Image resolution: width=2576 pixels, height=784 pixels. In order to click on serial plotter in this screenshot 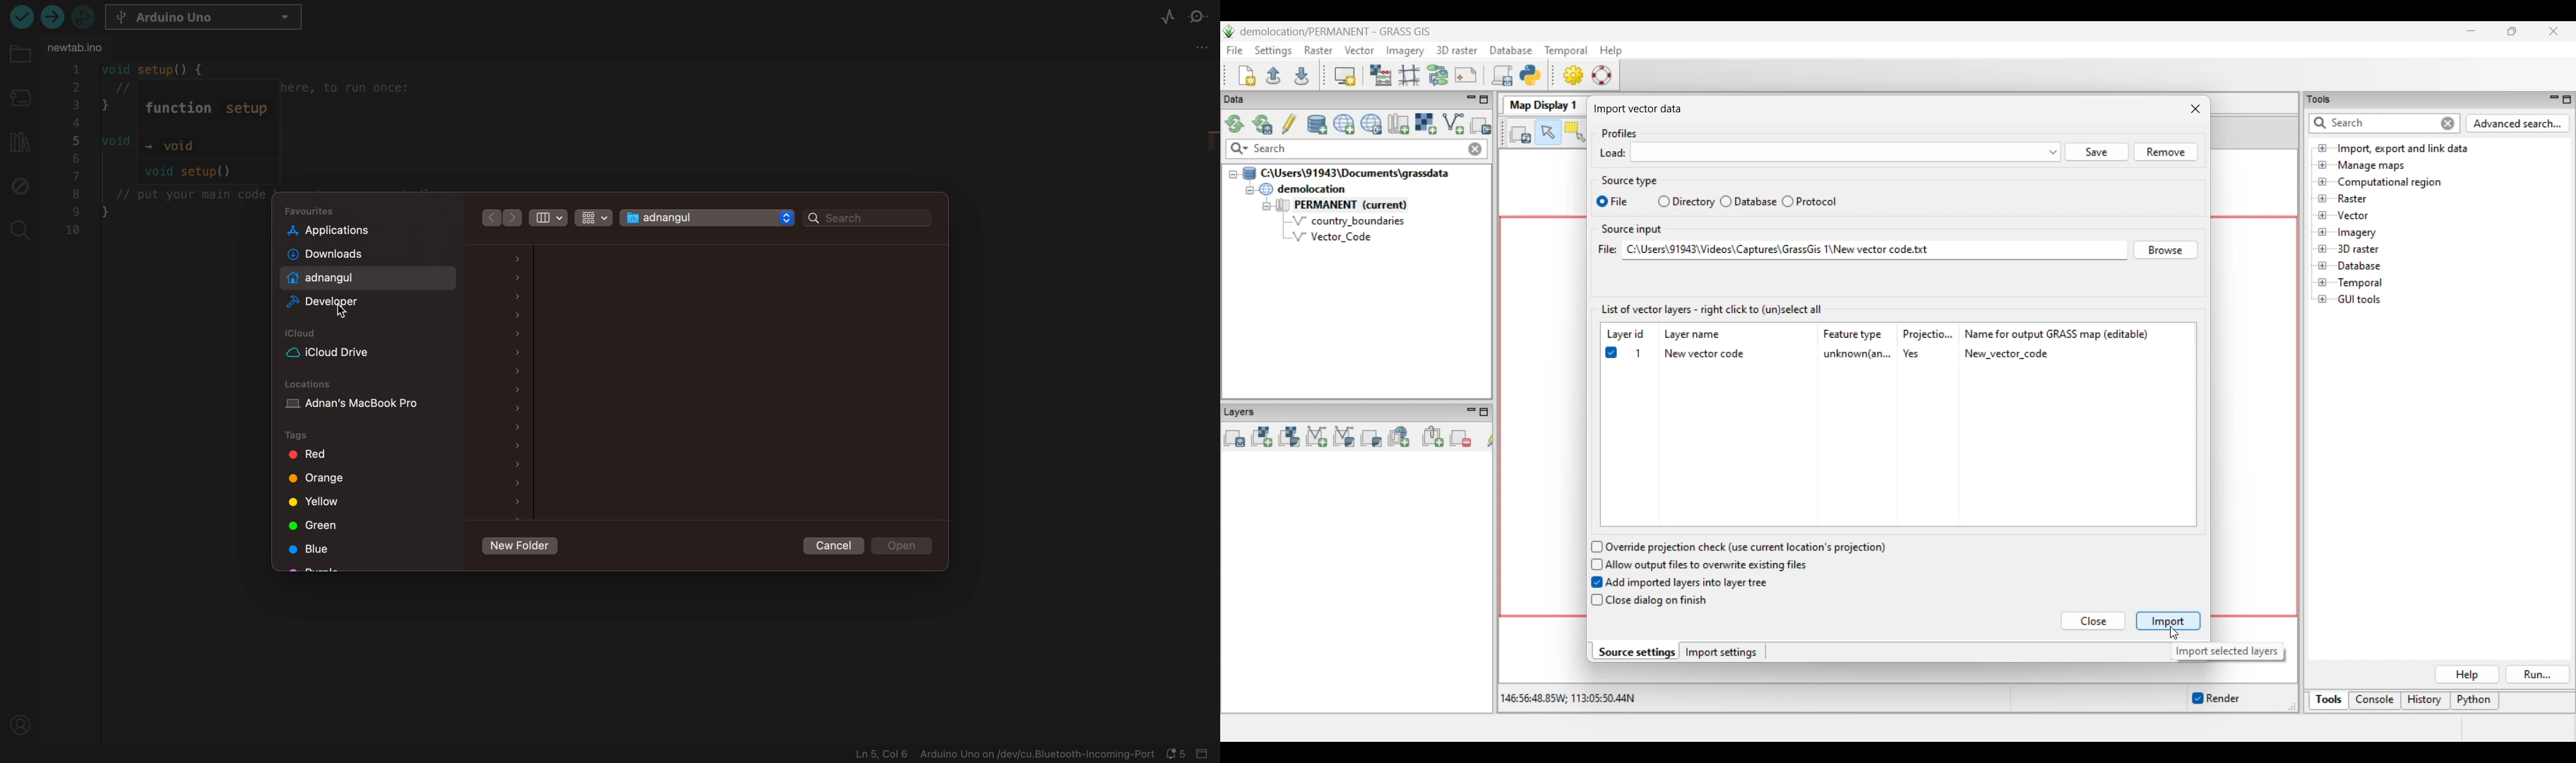, I will do `click(1167, 19)`.